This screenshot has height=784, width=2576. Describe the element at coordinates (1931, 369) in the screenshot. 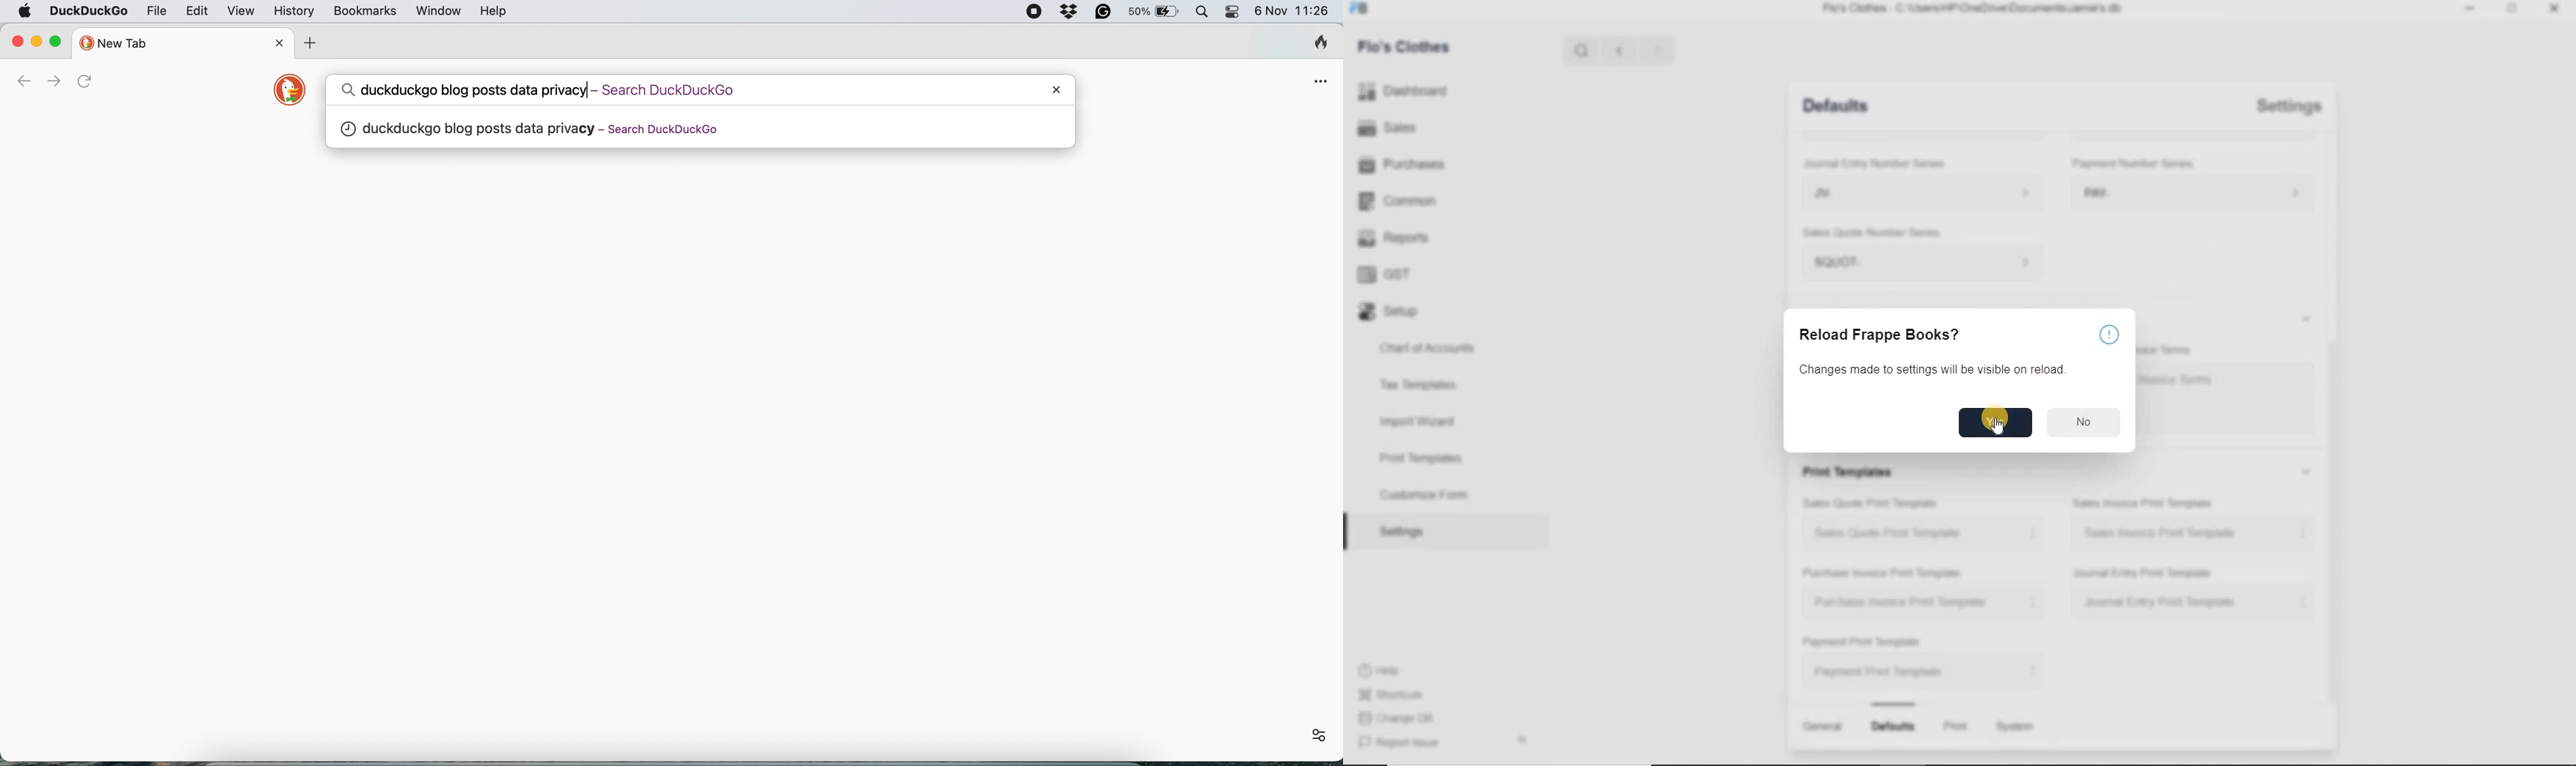

I see `Change made to settings will be visible on reload` at that location.